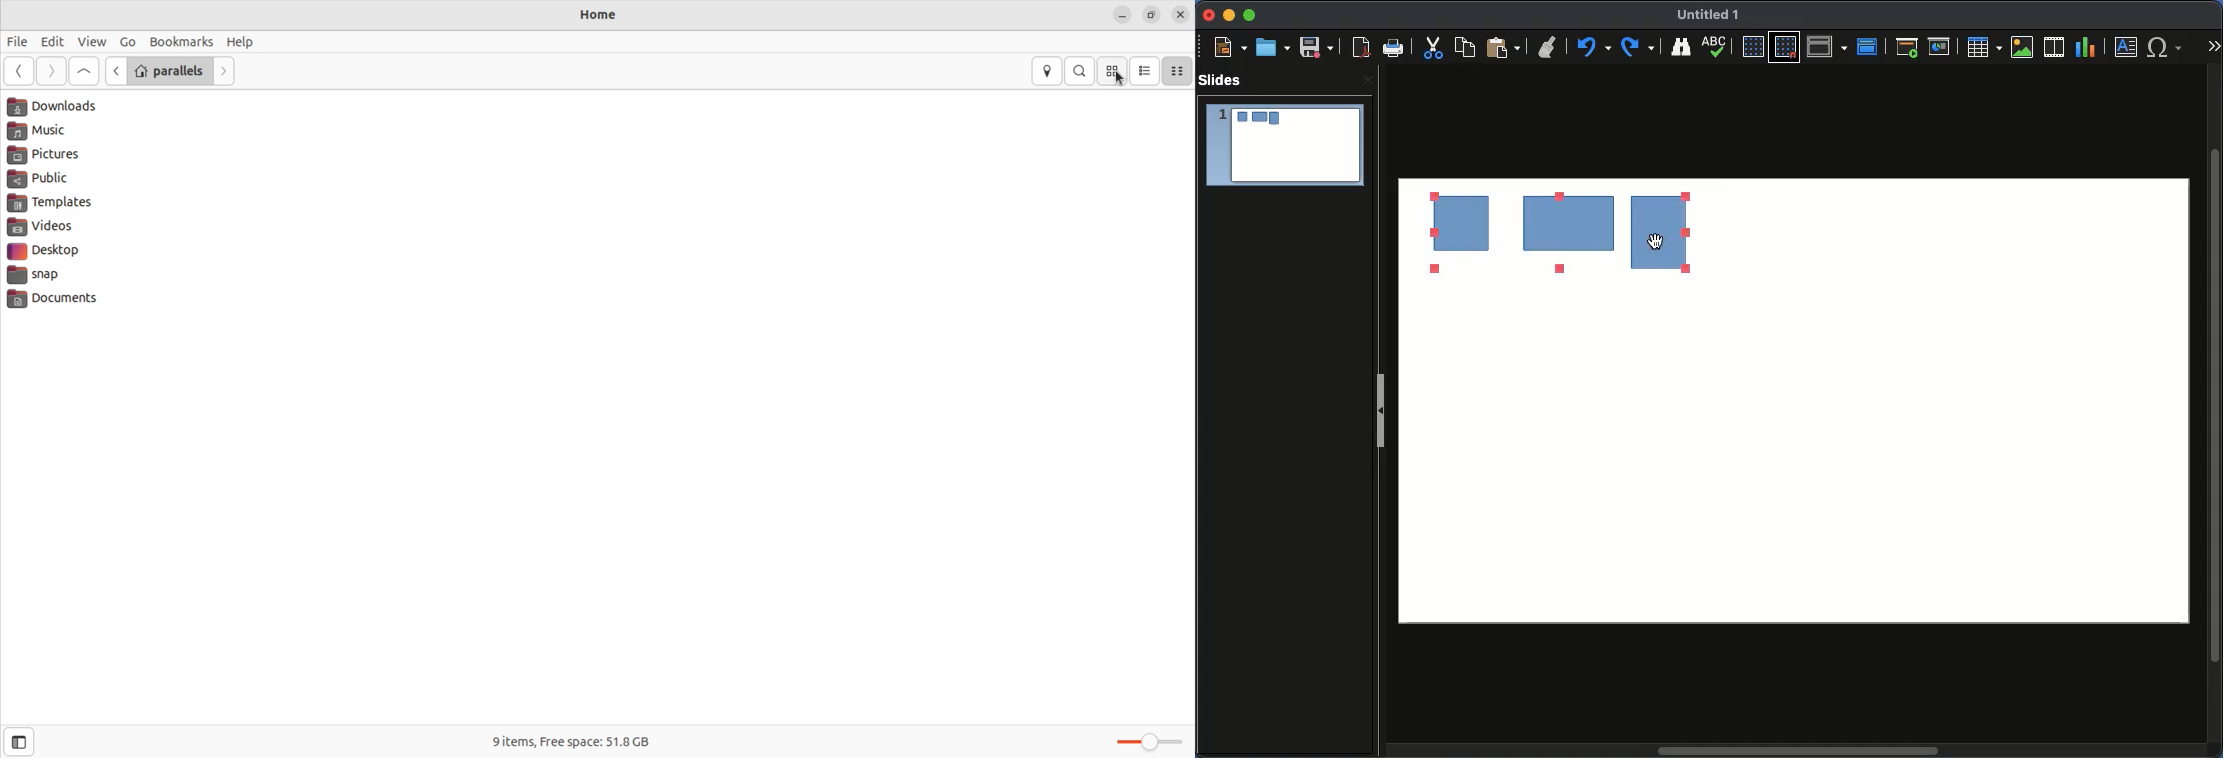  What do you see at coordinates (240, 41) in the screenshot?
I see `Help` at bounding box center [240, 41].